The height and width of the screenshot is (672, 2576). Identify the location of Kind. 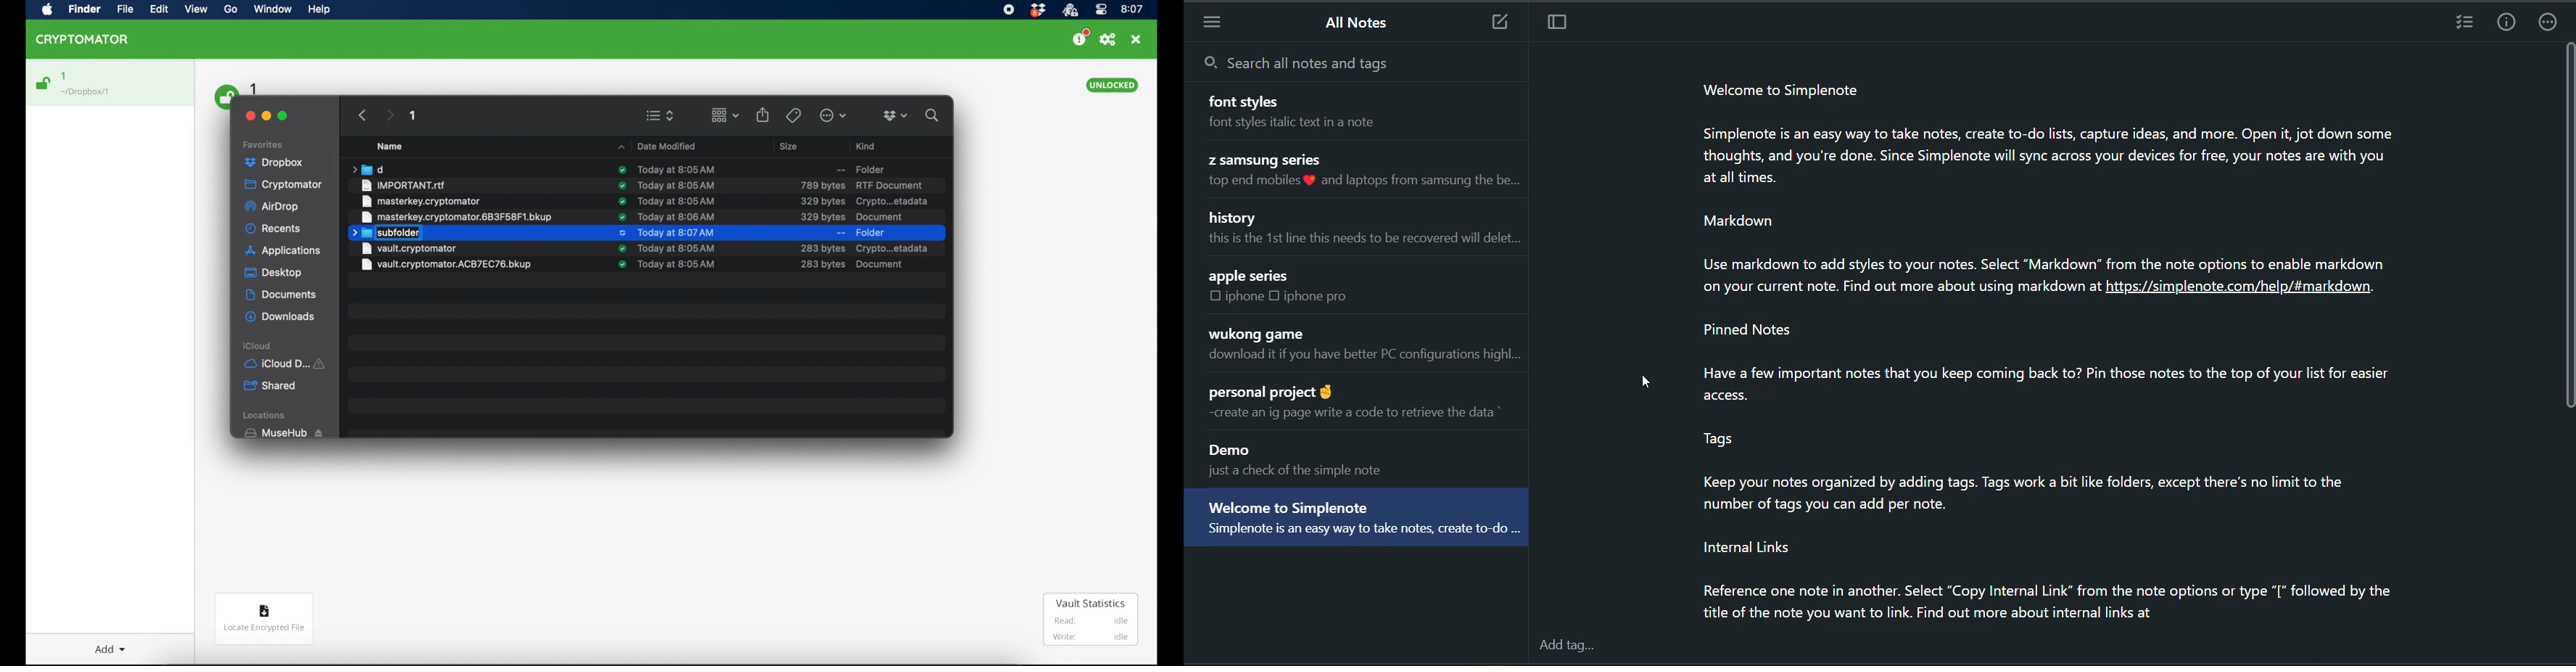
(867, 144).